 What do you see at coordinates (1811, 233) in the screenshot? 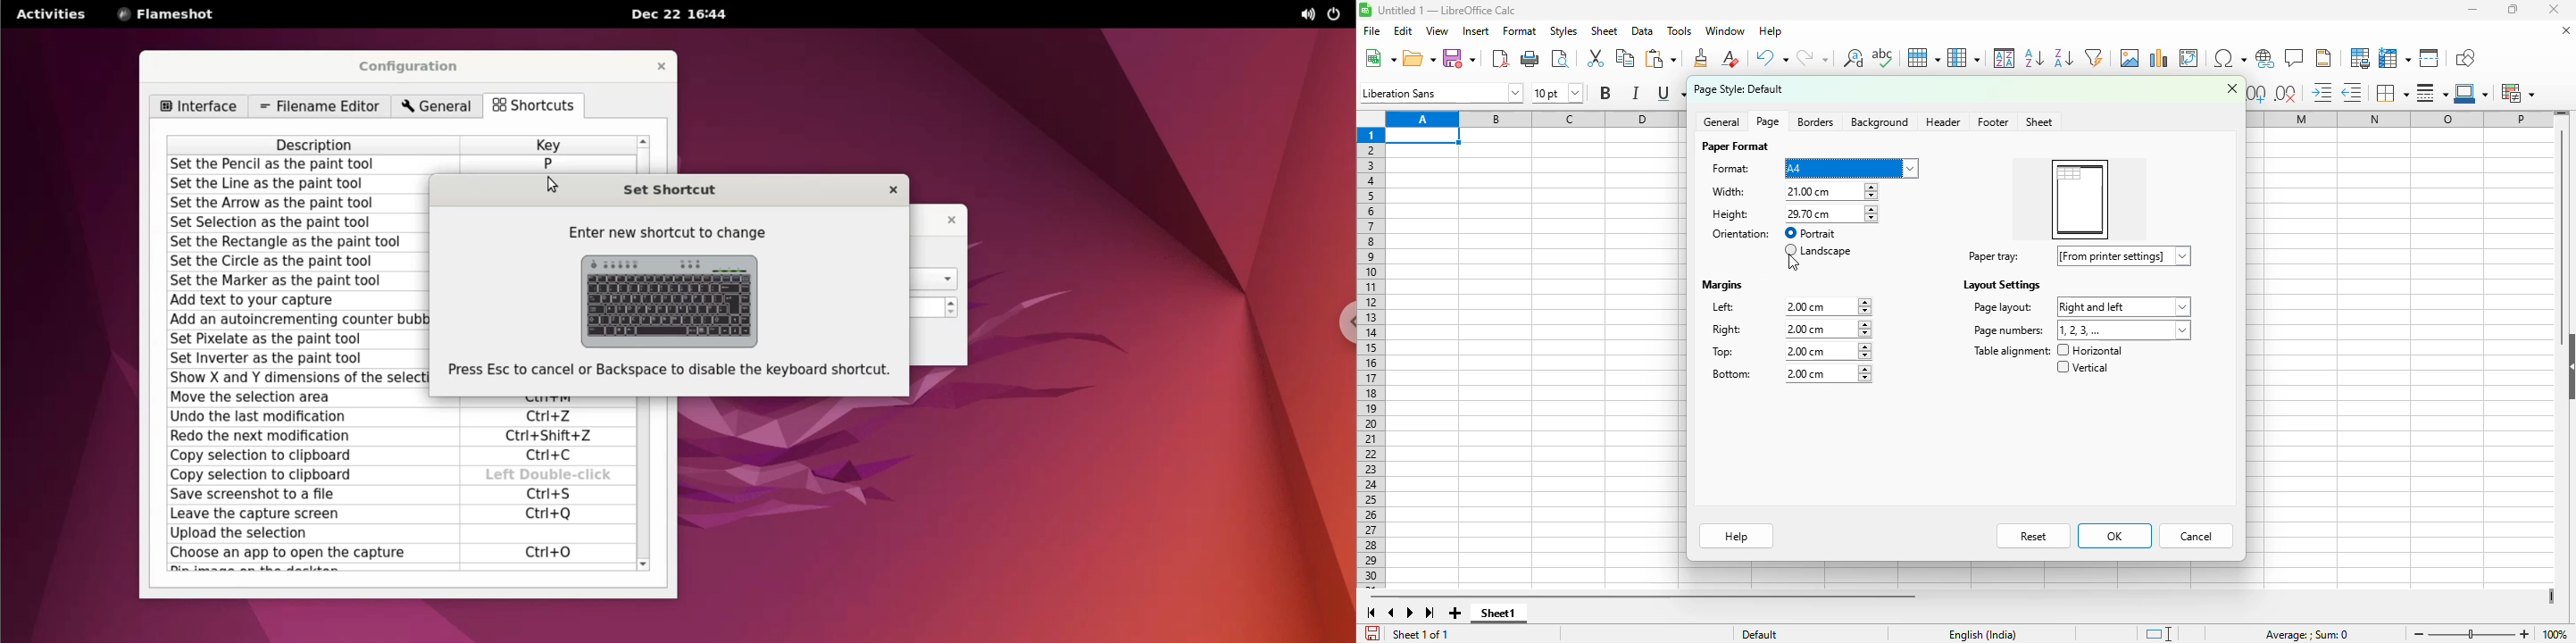
I see `portrait` at bounding box center [1811, 233].